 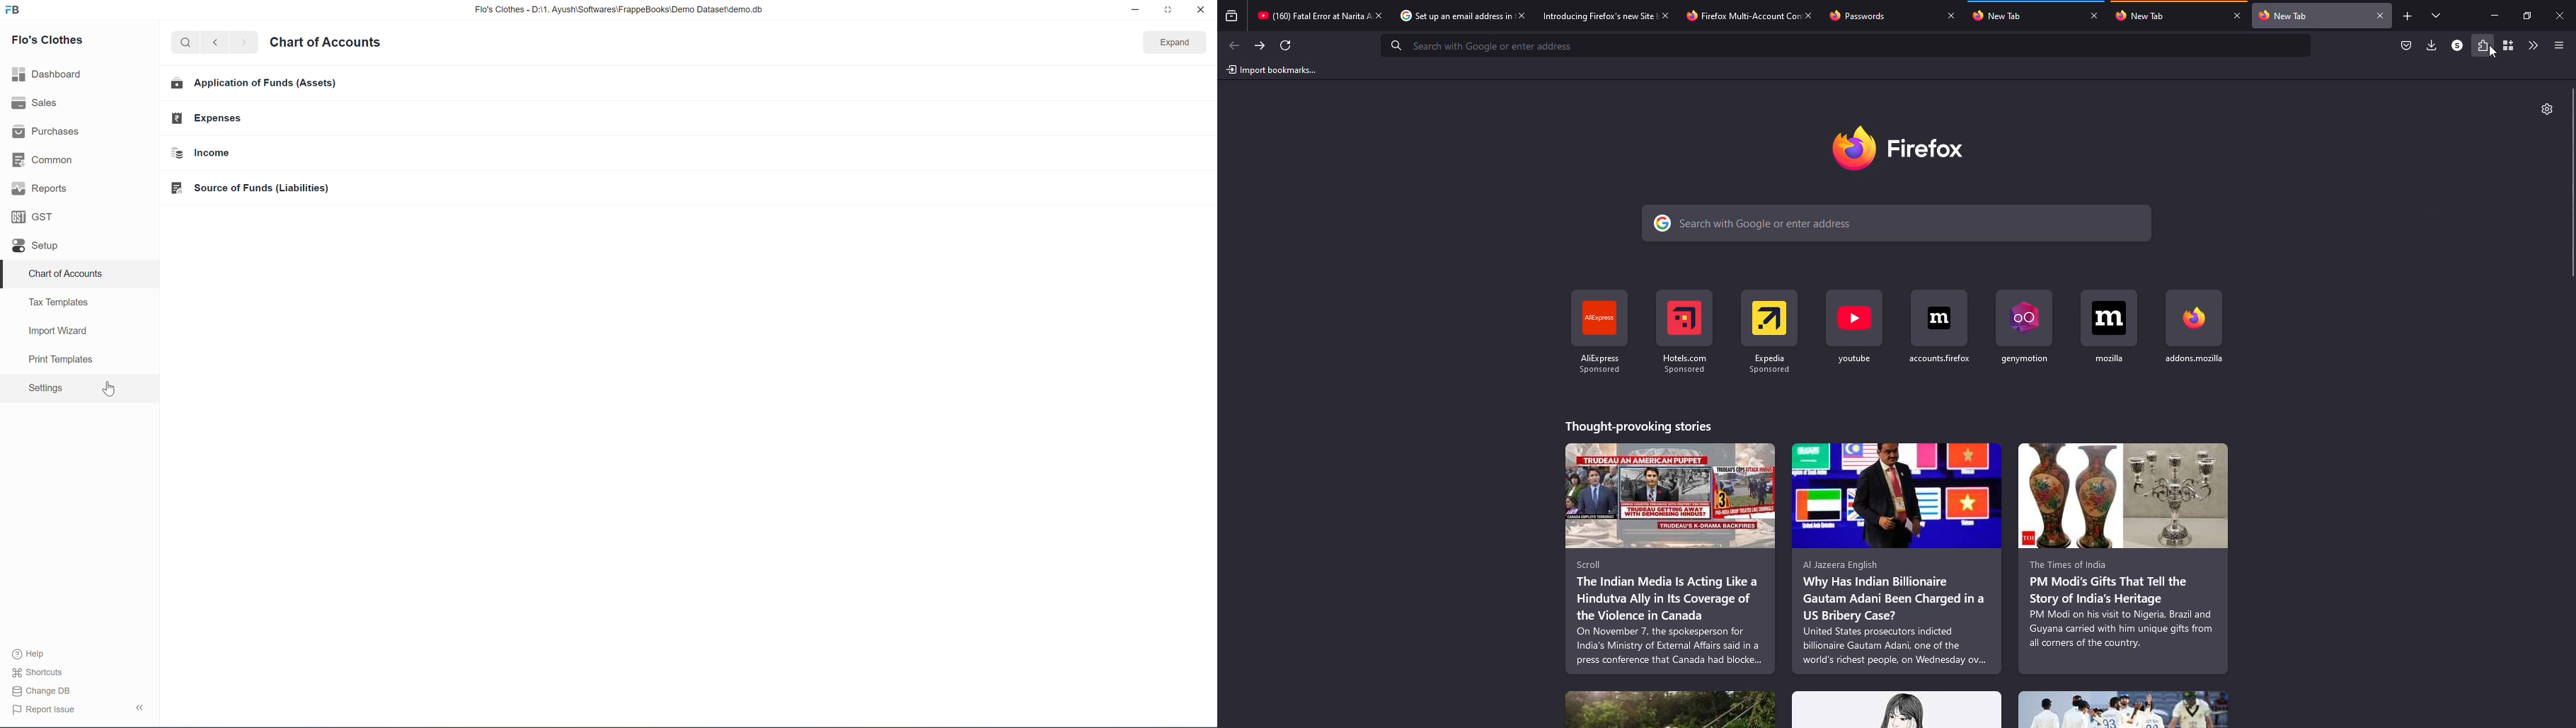 I want to click on Tax Templates, so click(x=58, y=304).